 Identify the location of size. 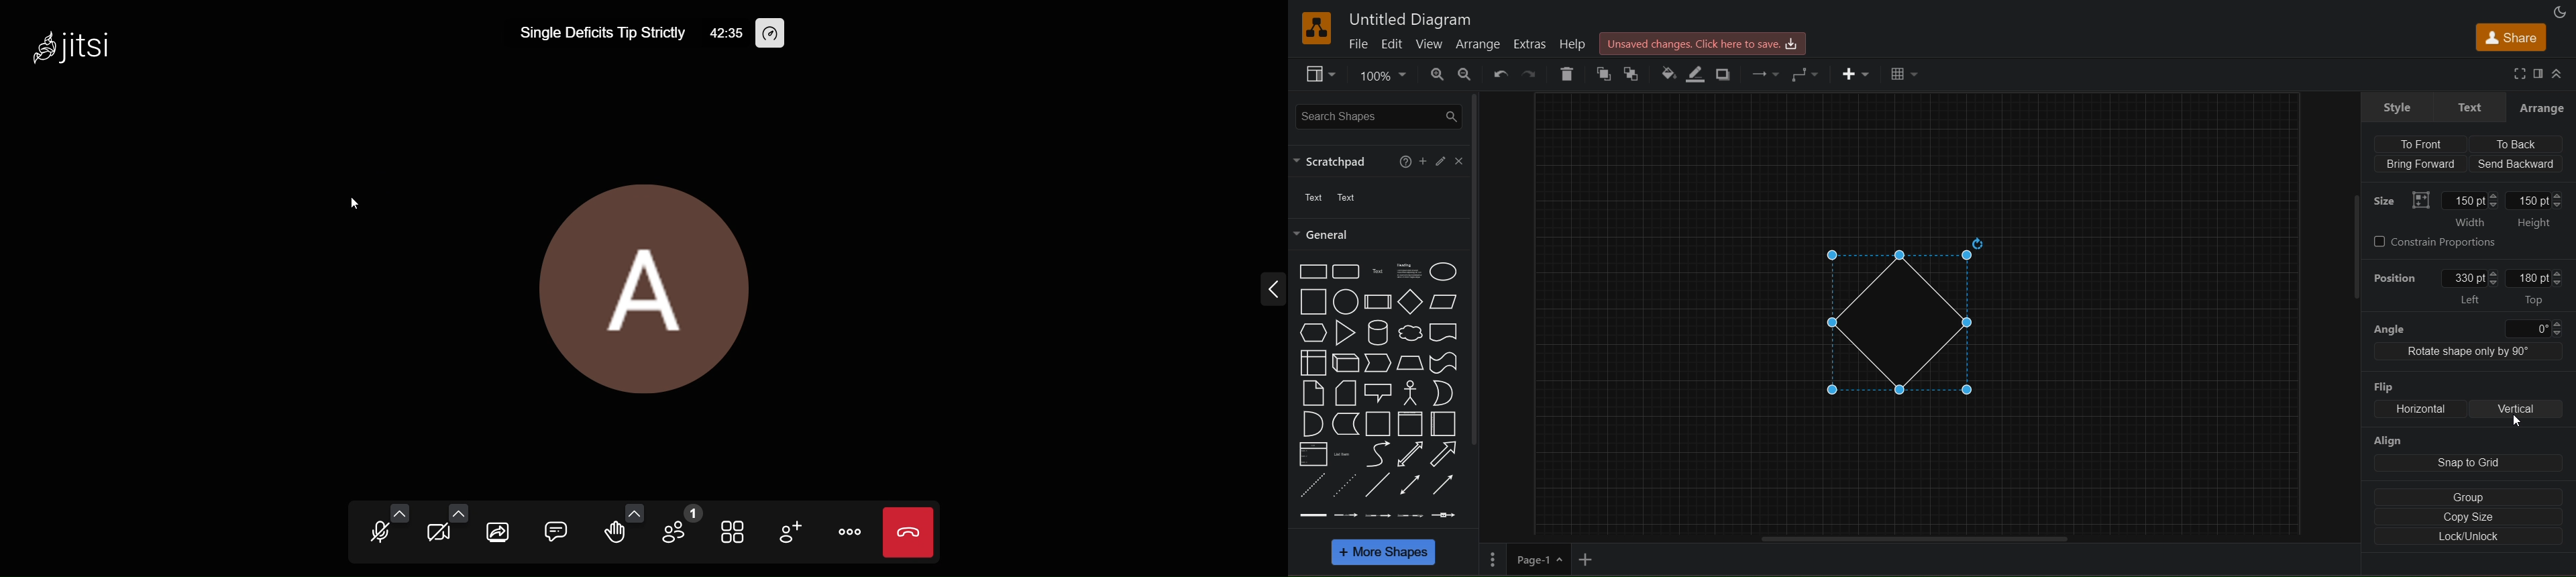
(2397, 198).